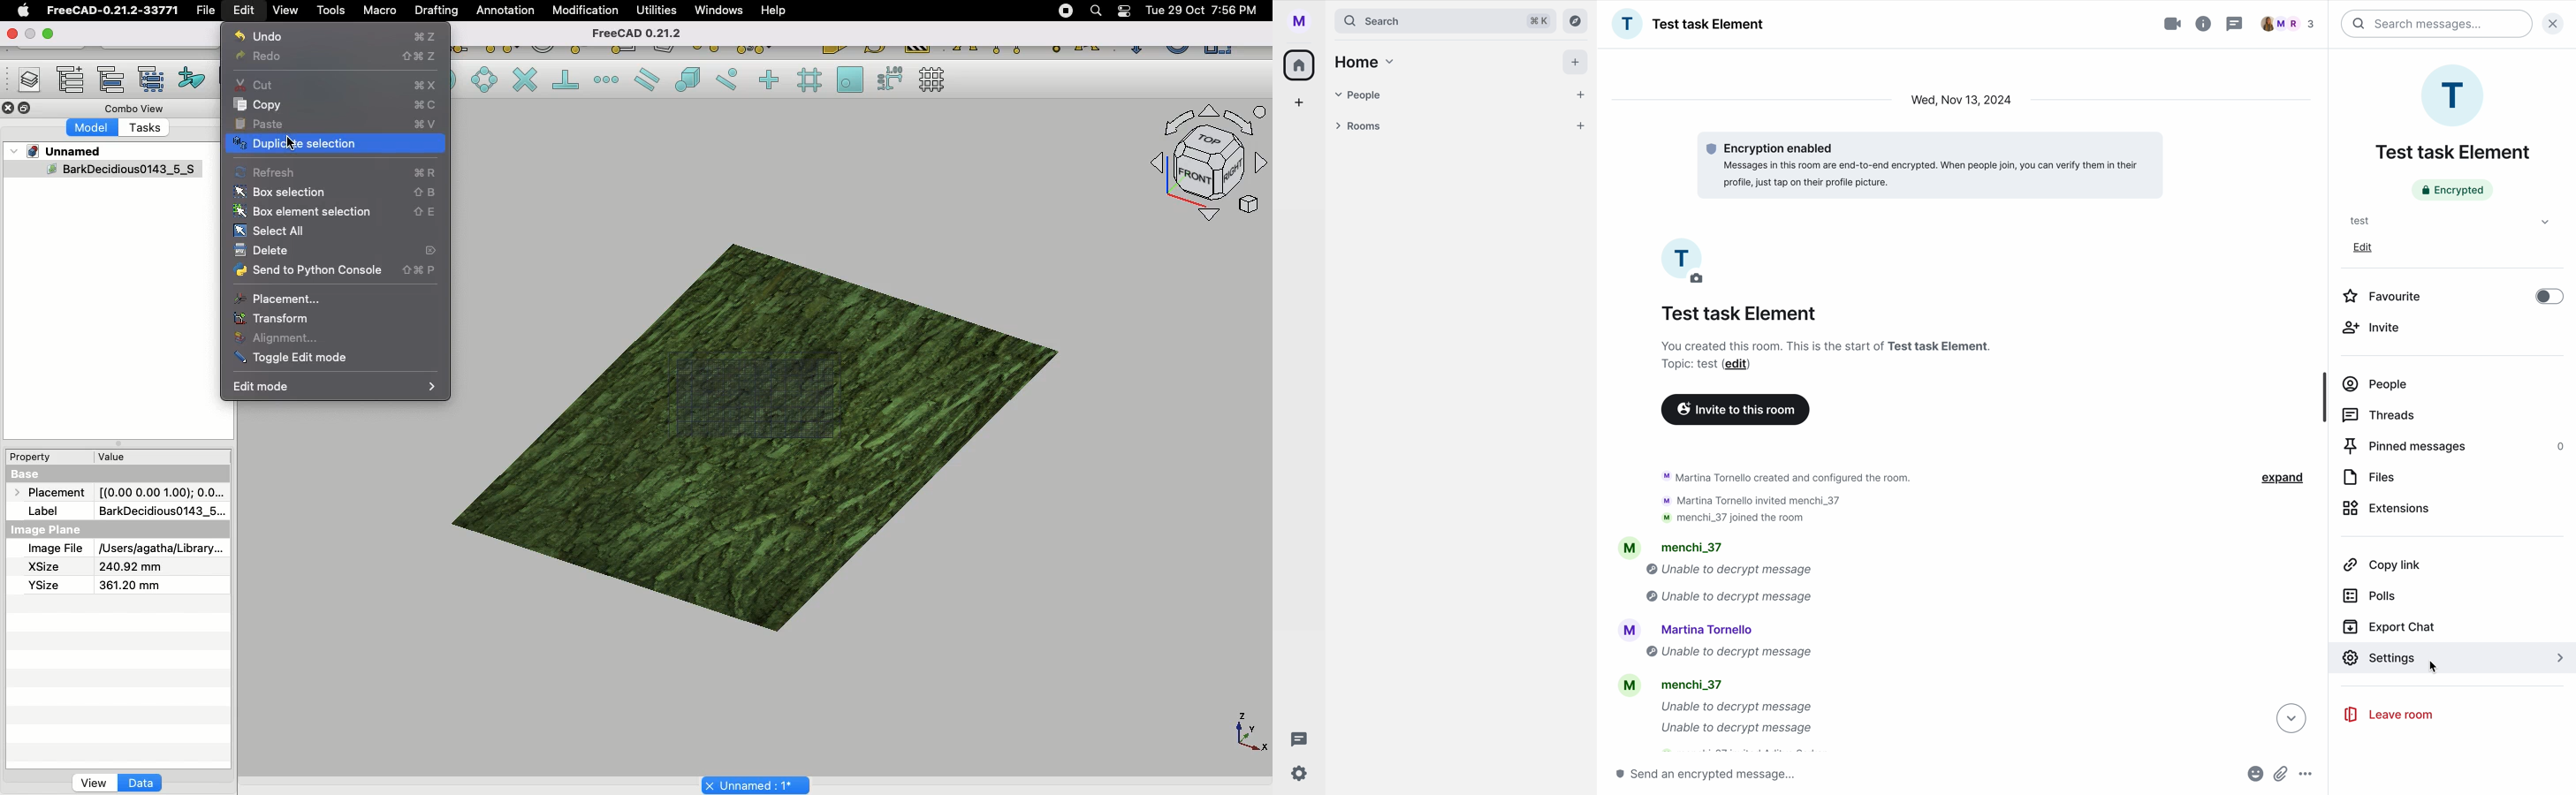 This screenshot has width=2576, height=812. What do you see at coordinates (160, 511) in the screenshot?
I see `BarkDecidious0143_5...` at bounding box center [160, 511].